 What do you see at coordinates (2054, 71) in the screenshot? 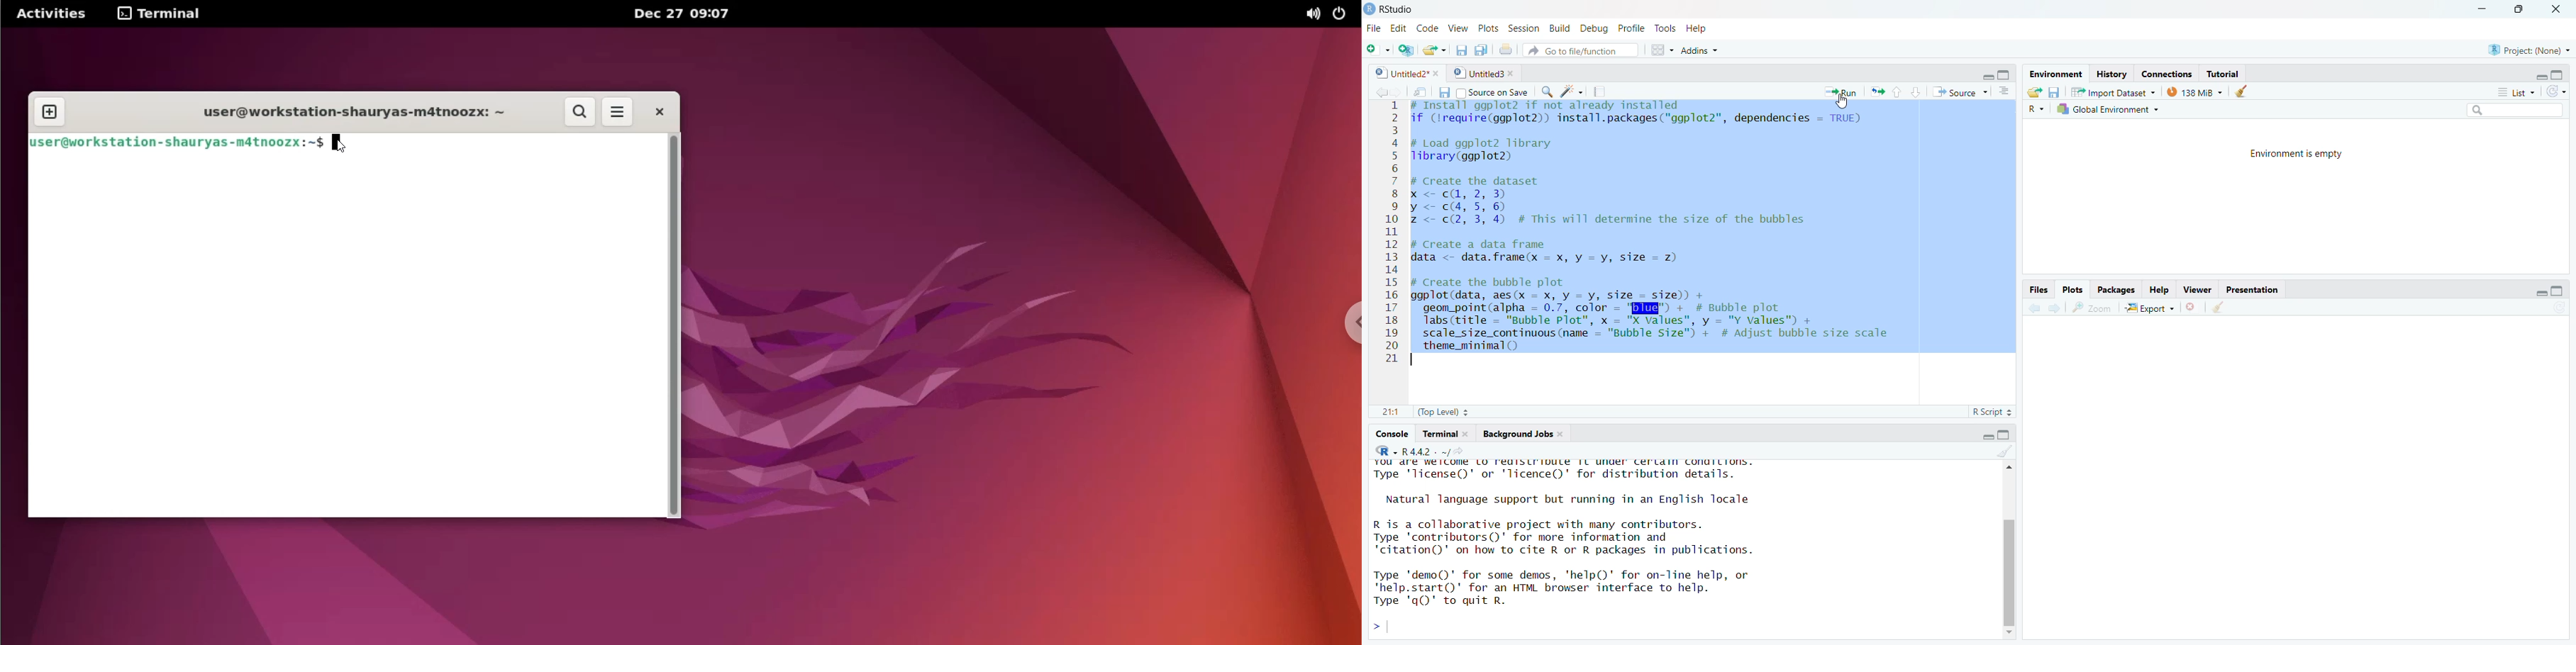
I see `[rr S—` at bounding box center [2054, 71].